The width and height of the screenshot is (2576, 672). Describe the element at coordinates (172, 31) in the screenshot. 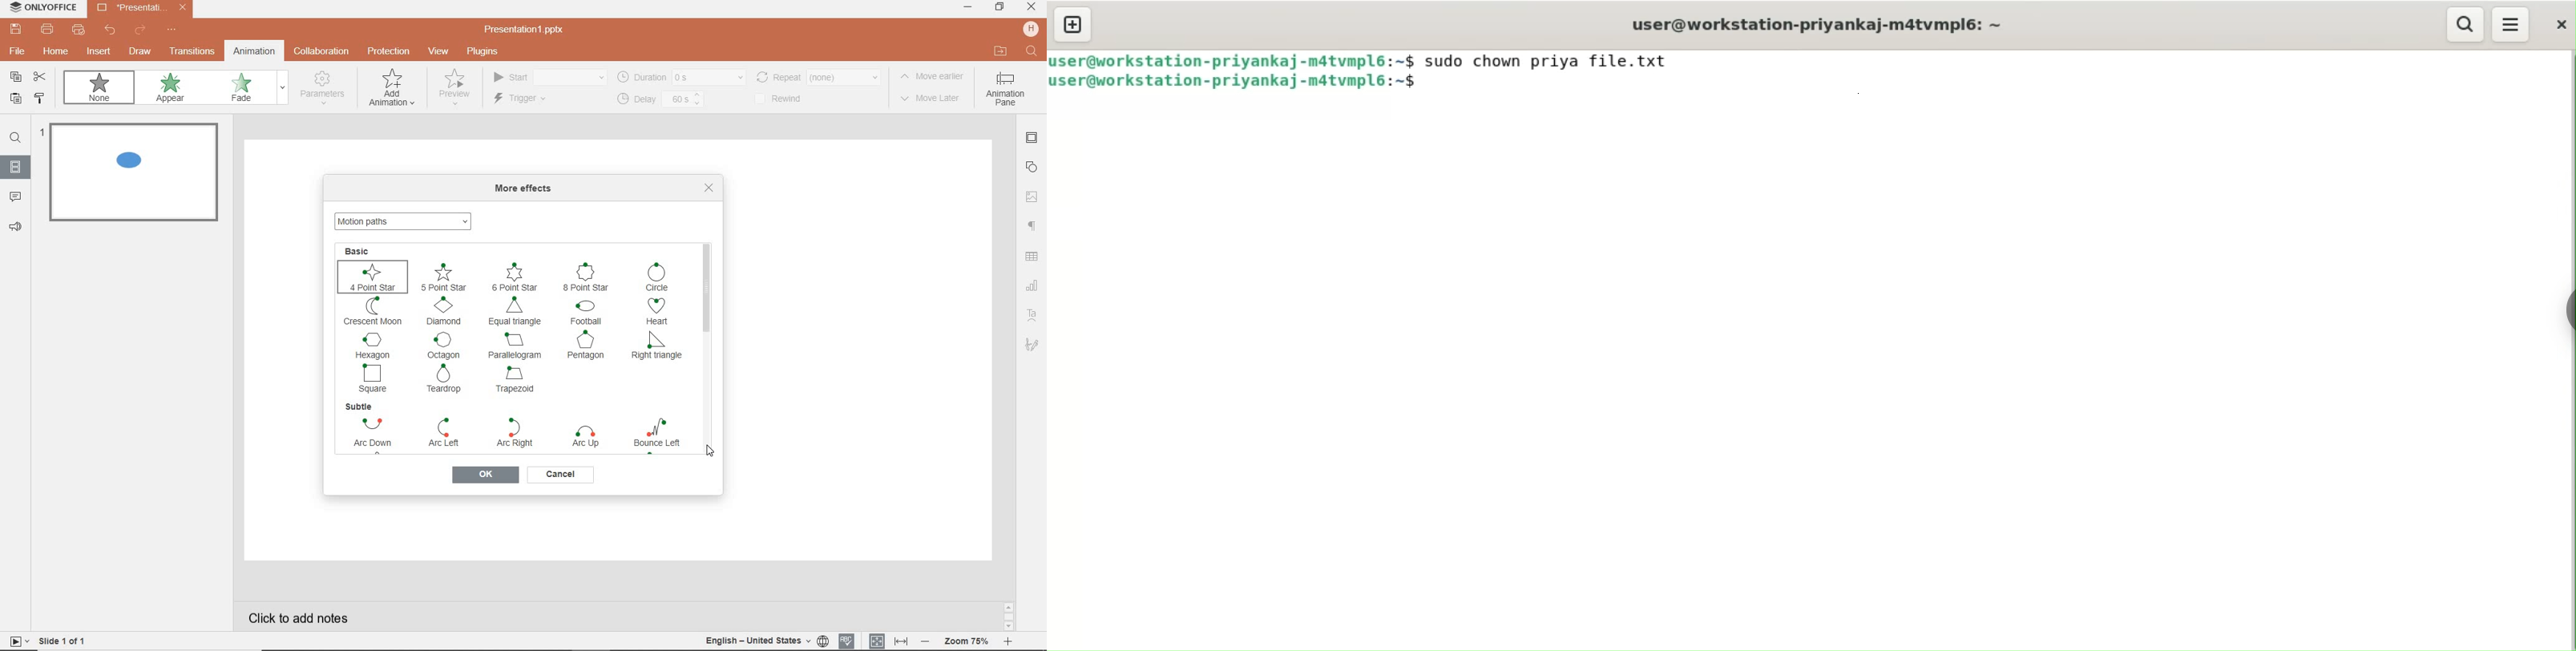

I see `customize quick access toolbar` at that location.